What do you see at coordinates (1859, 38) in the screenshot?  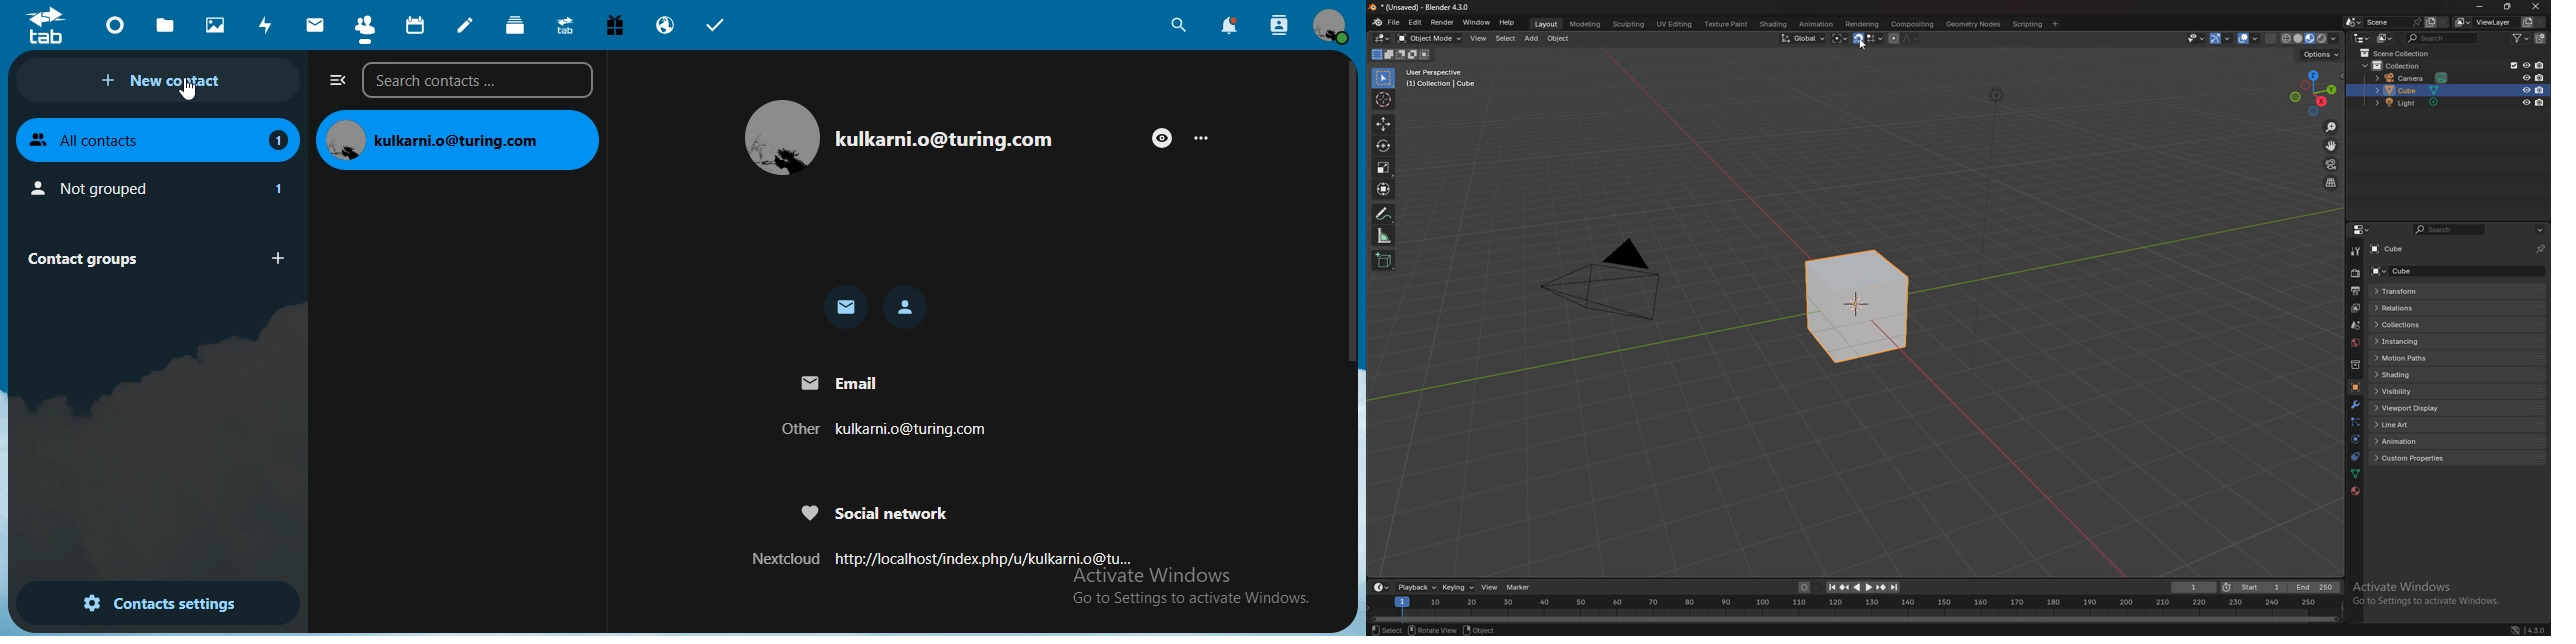 I see `snap` at bounding box center [1859, 38].